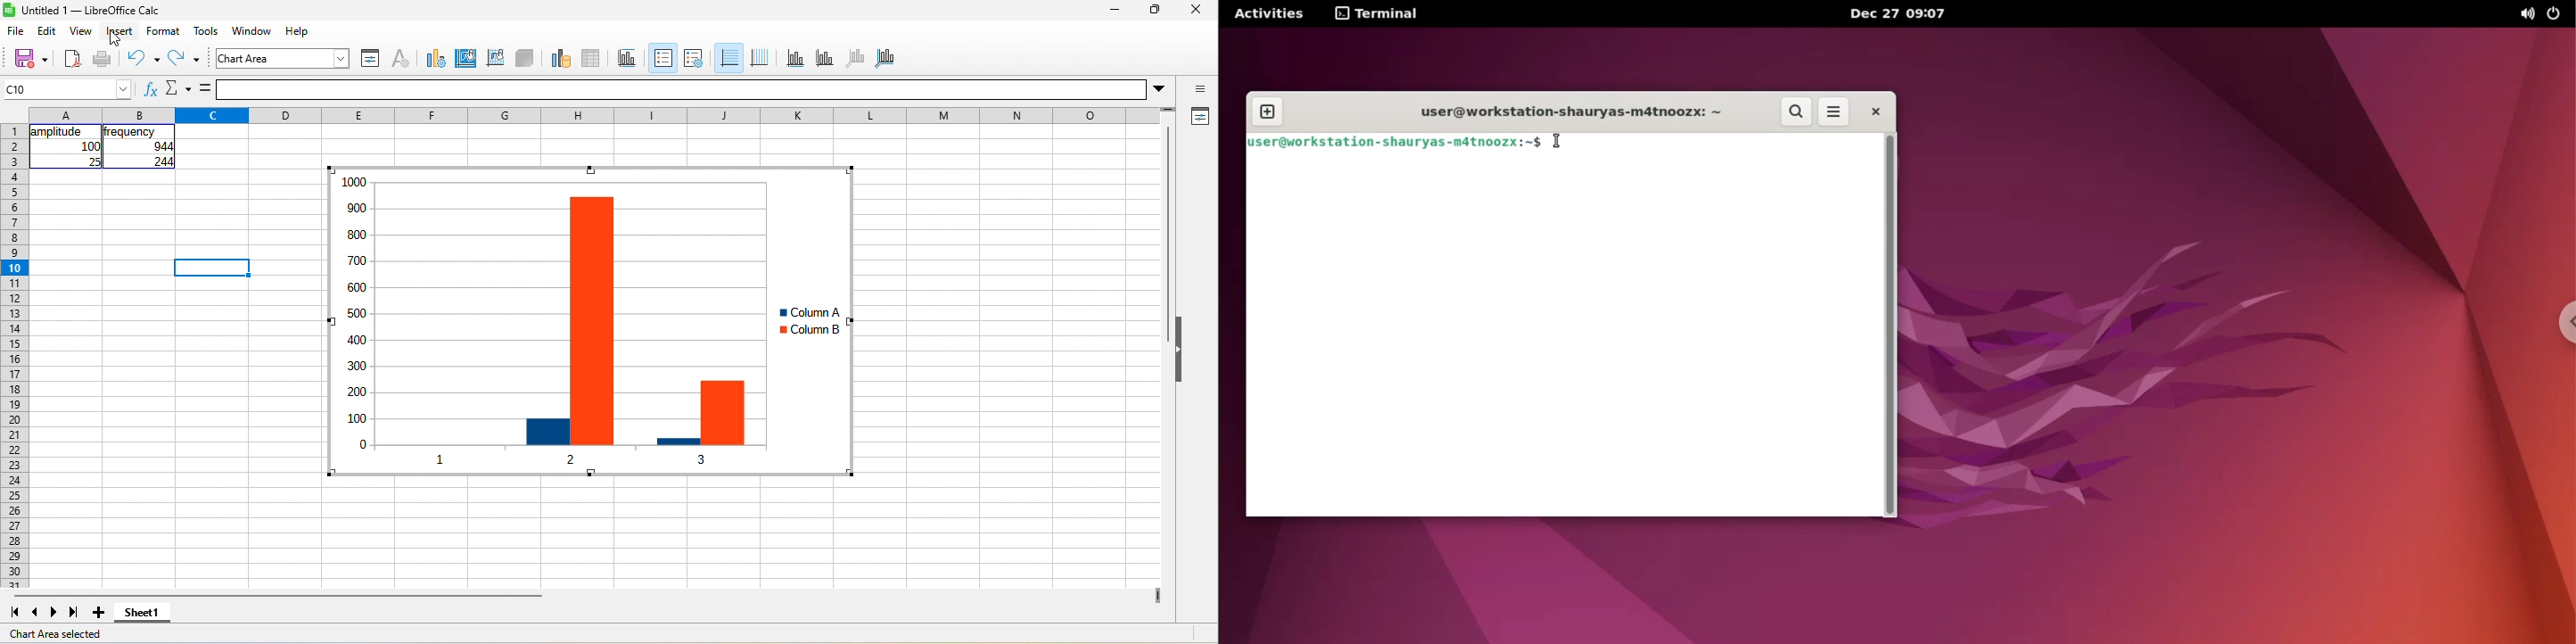 This screenshot has height=644, width=2576. Describe the element at coordinates (805, 313) in the screenshot. I see `column a` at that location.